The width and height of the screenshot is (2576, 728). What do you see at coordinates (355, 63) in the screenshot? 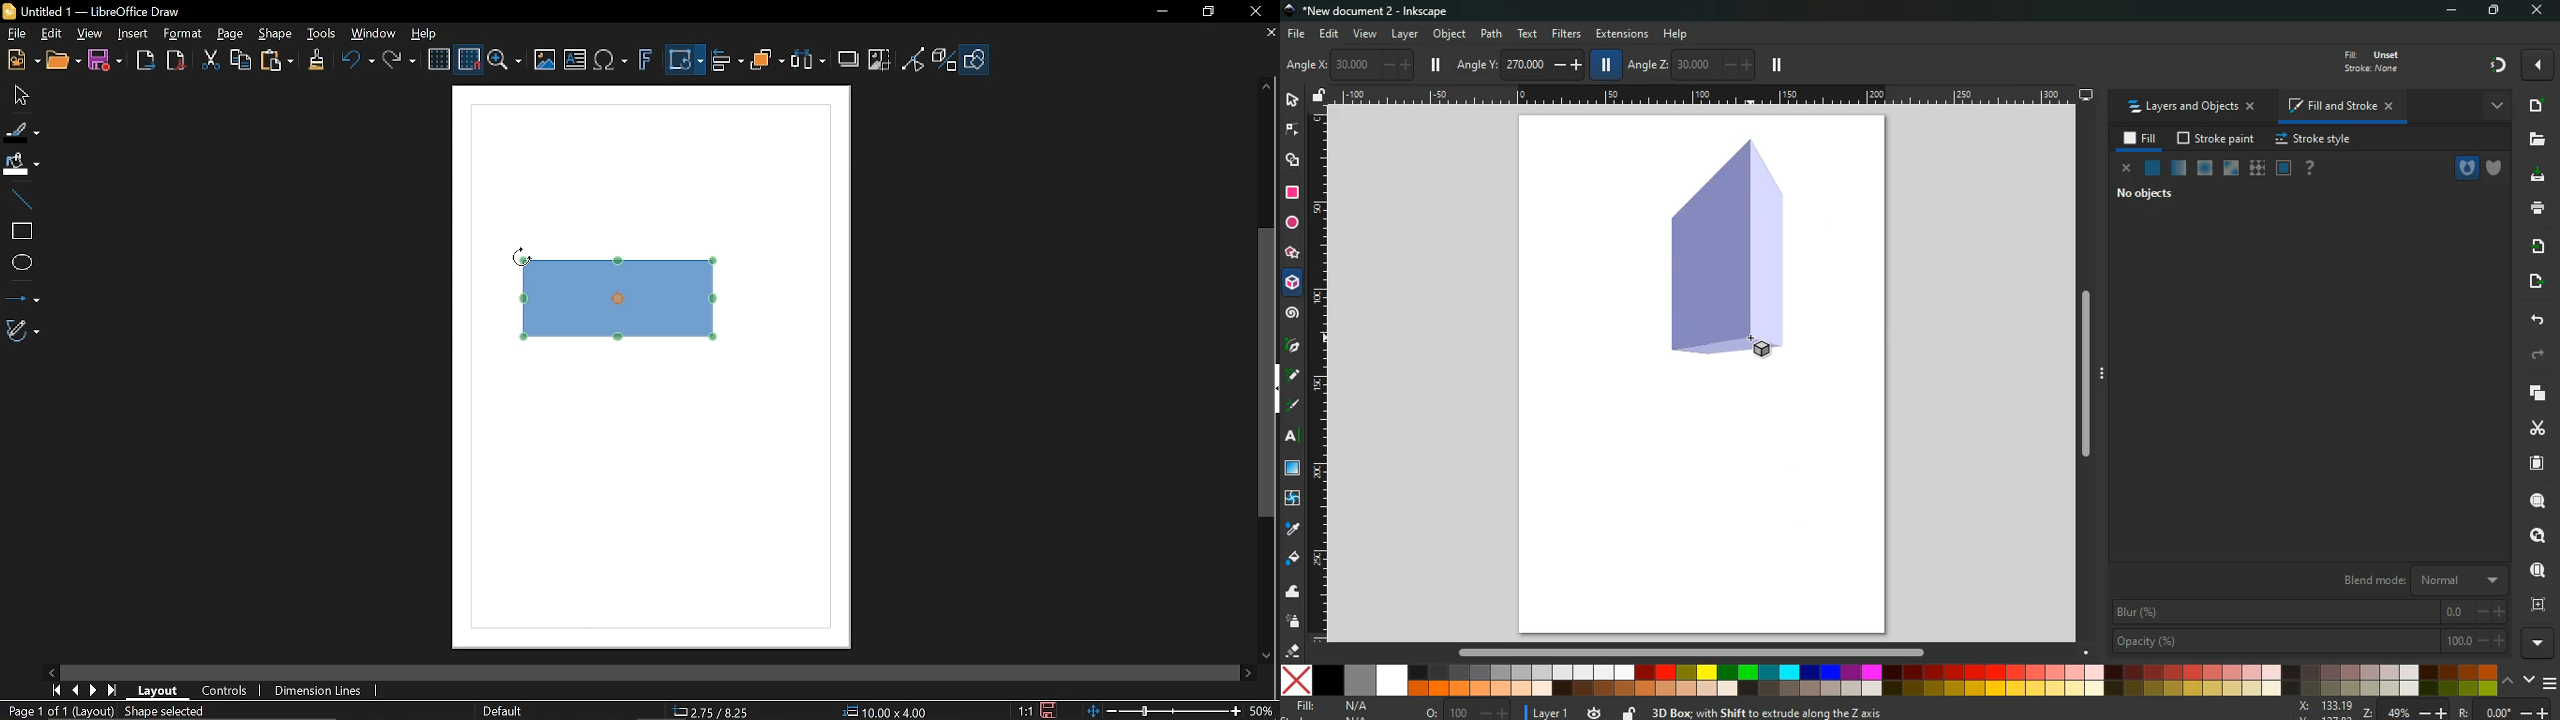
I see `Undo` at bounding box center [355, 63].